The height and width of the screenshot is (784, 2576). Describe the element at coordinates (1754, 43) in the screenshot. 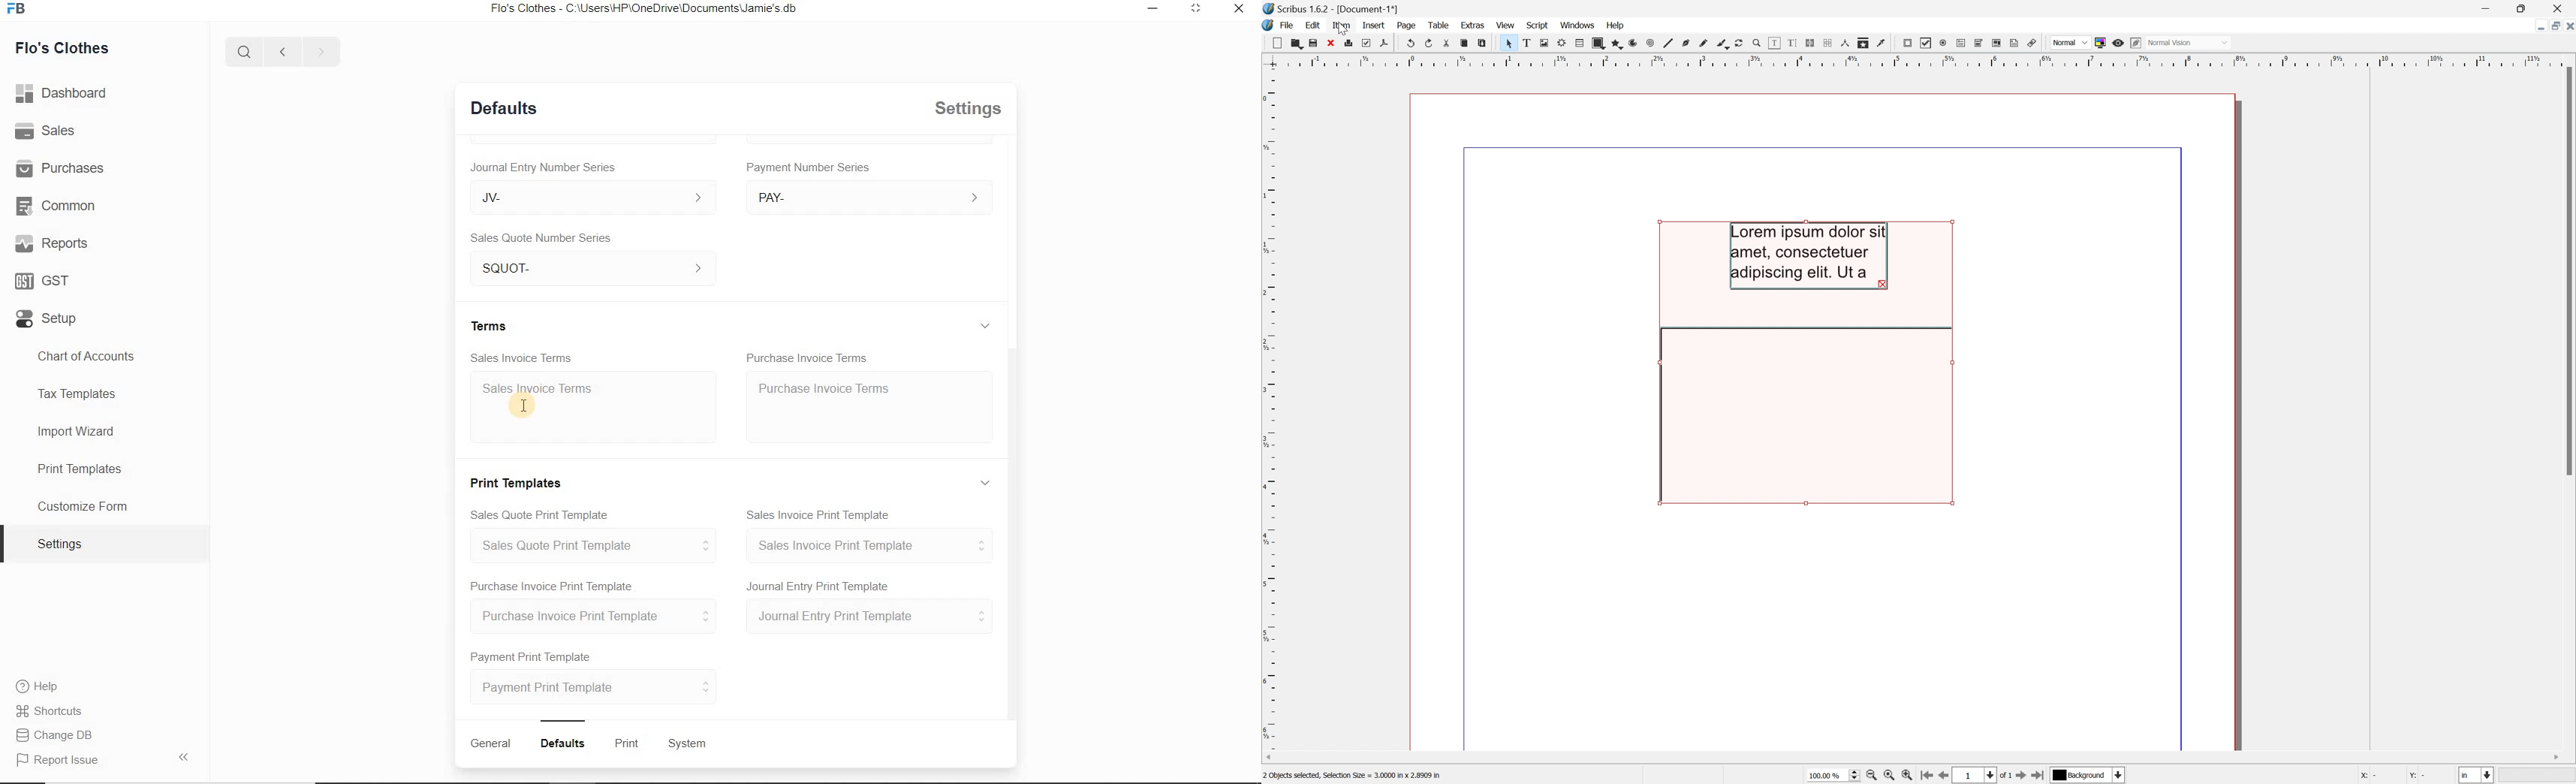

I see `Zoom in or out` at that location.